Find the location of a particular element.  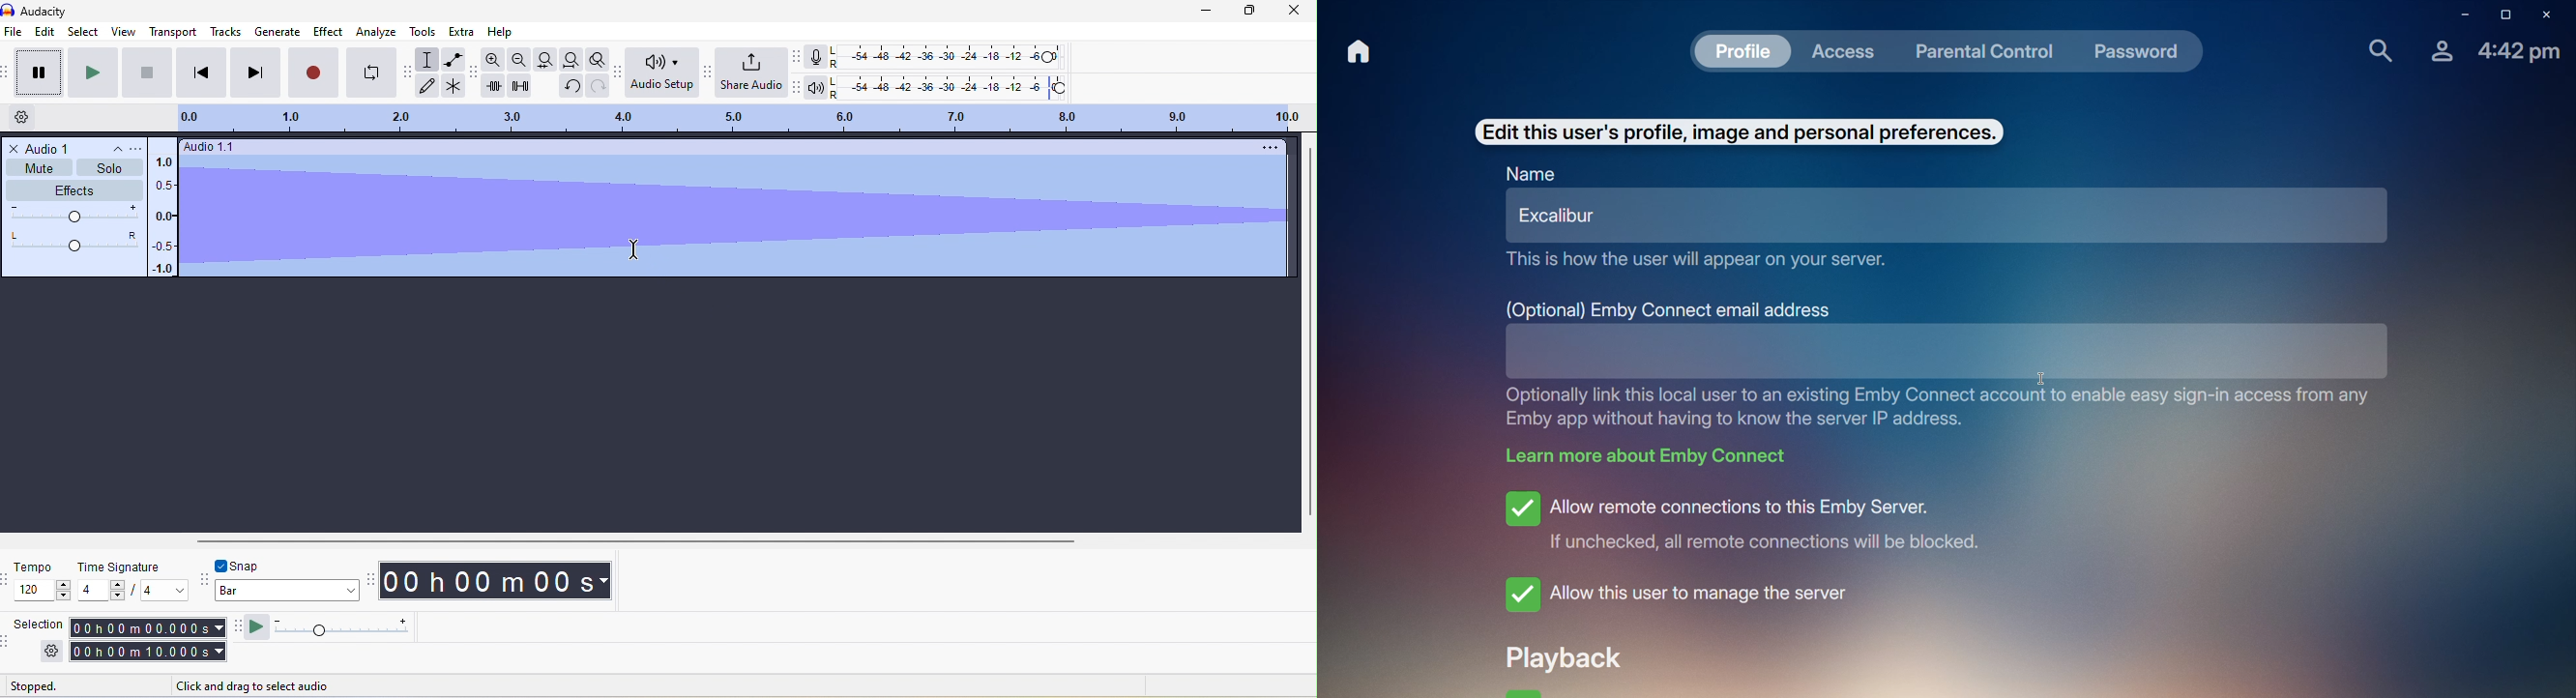

skip to end is located at coordinates (254, 73).